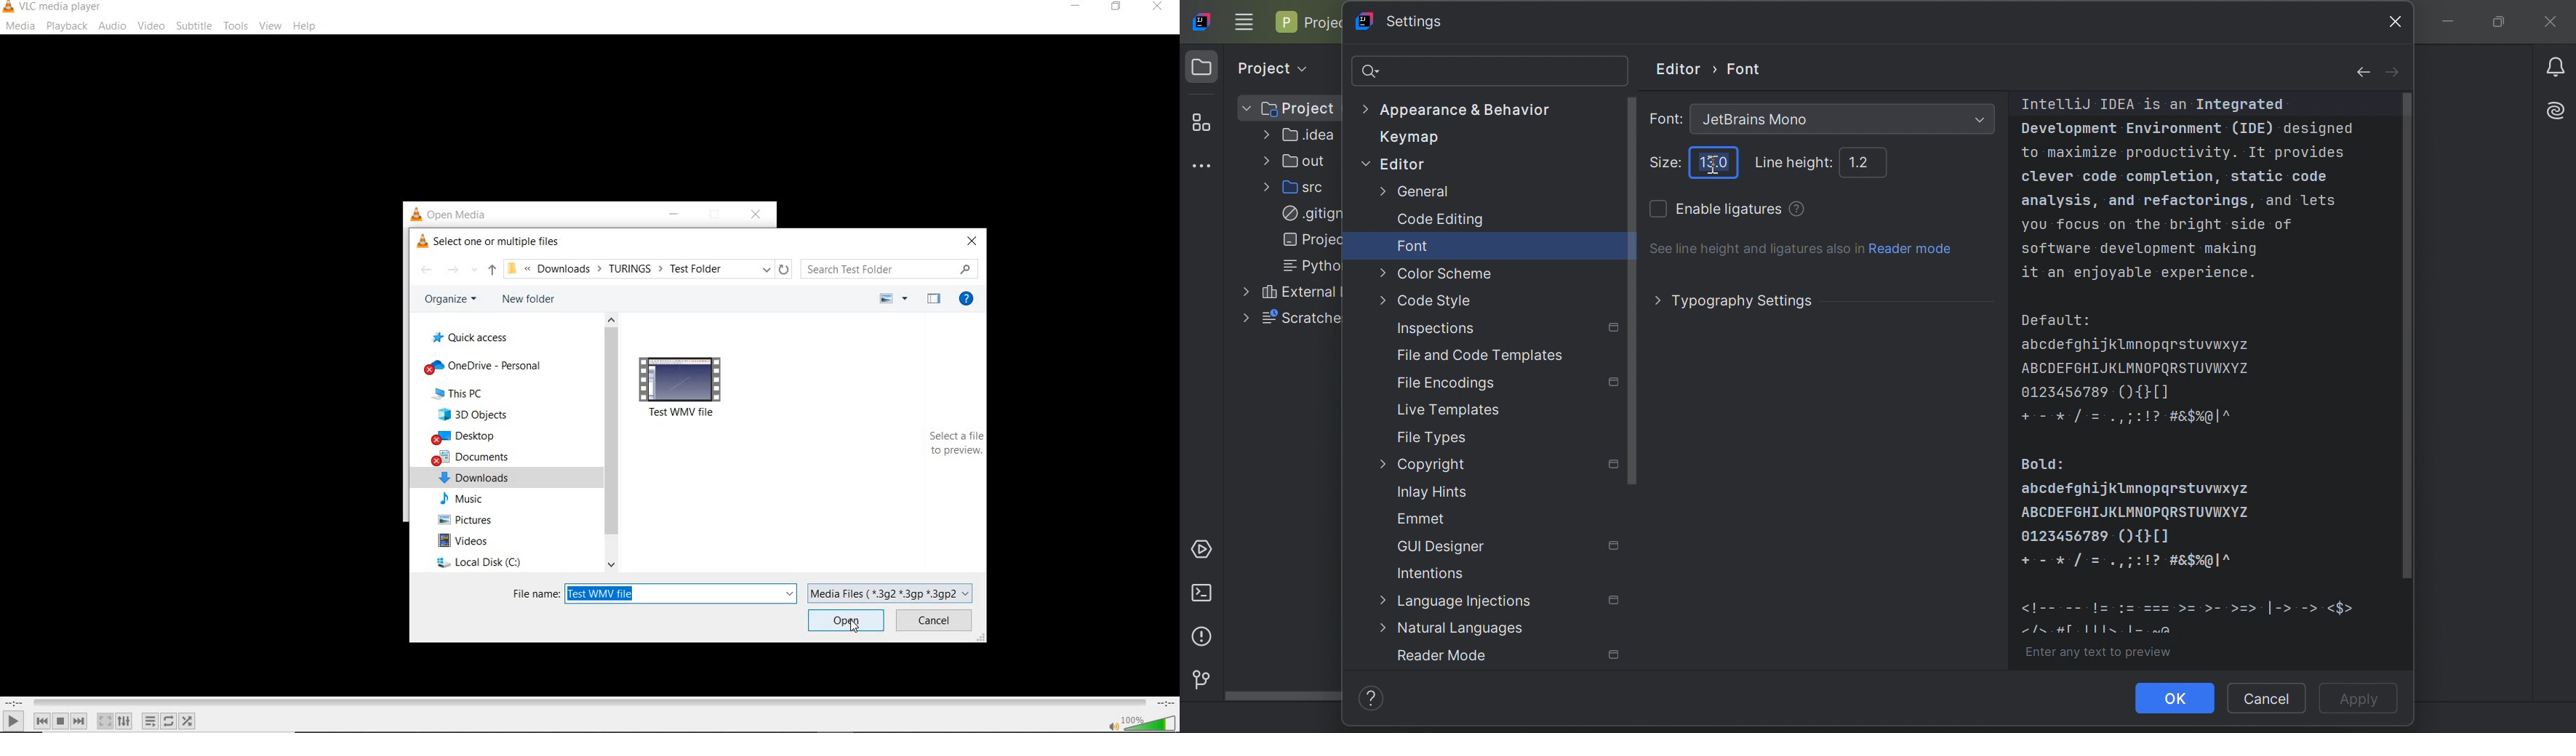 This screenshot has height=756, width=2576. What do you see at coordinates (479, 436) in the screenshot?
I see `desktop` at bounding box center [479, 436].